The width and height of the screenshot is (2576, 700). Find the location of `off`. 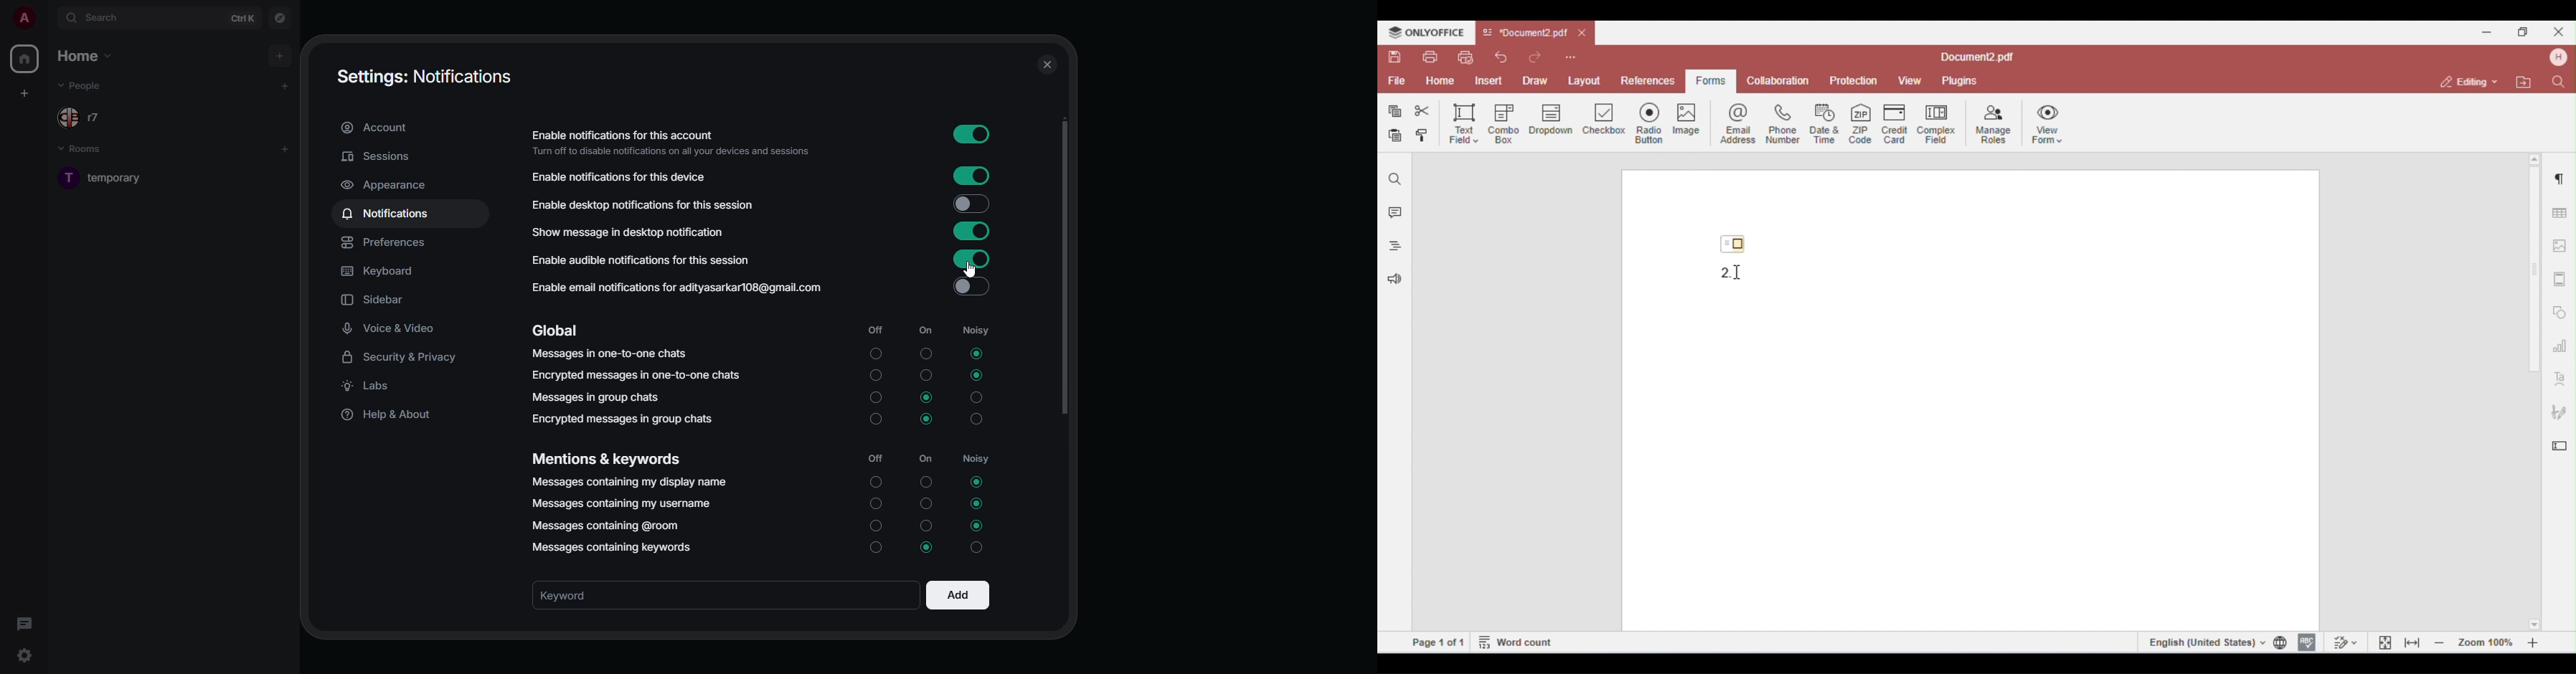

off is located at coordinates (874, 376).